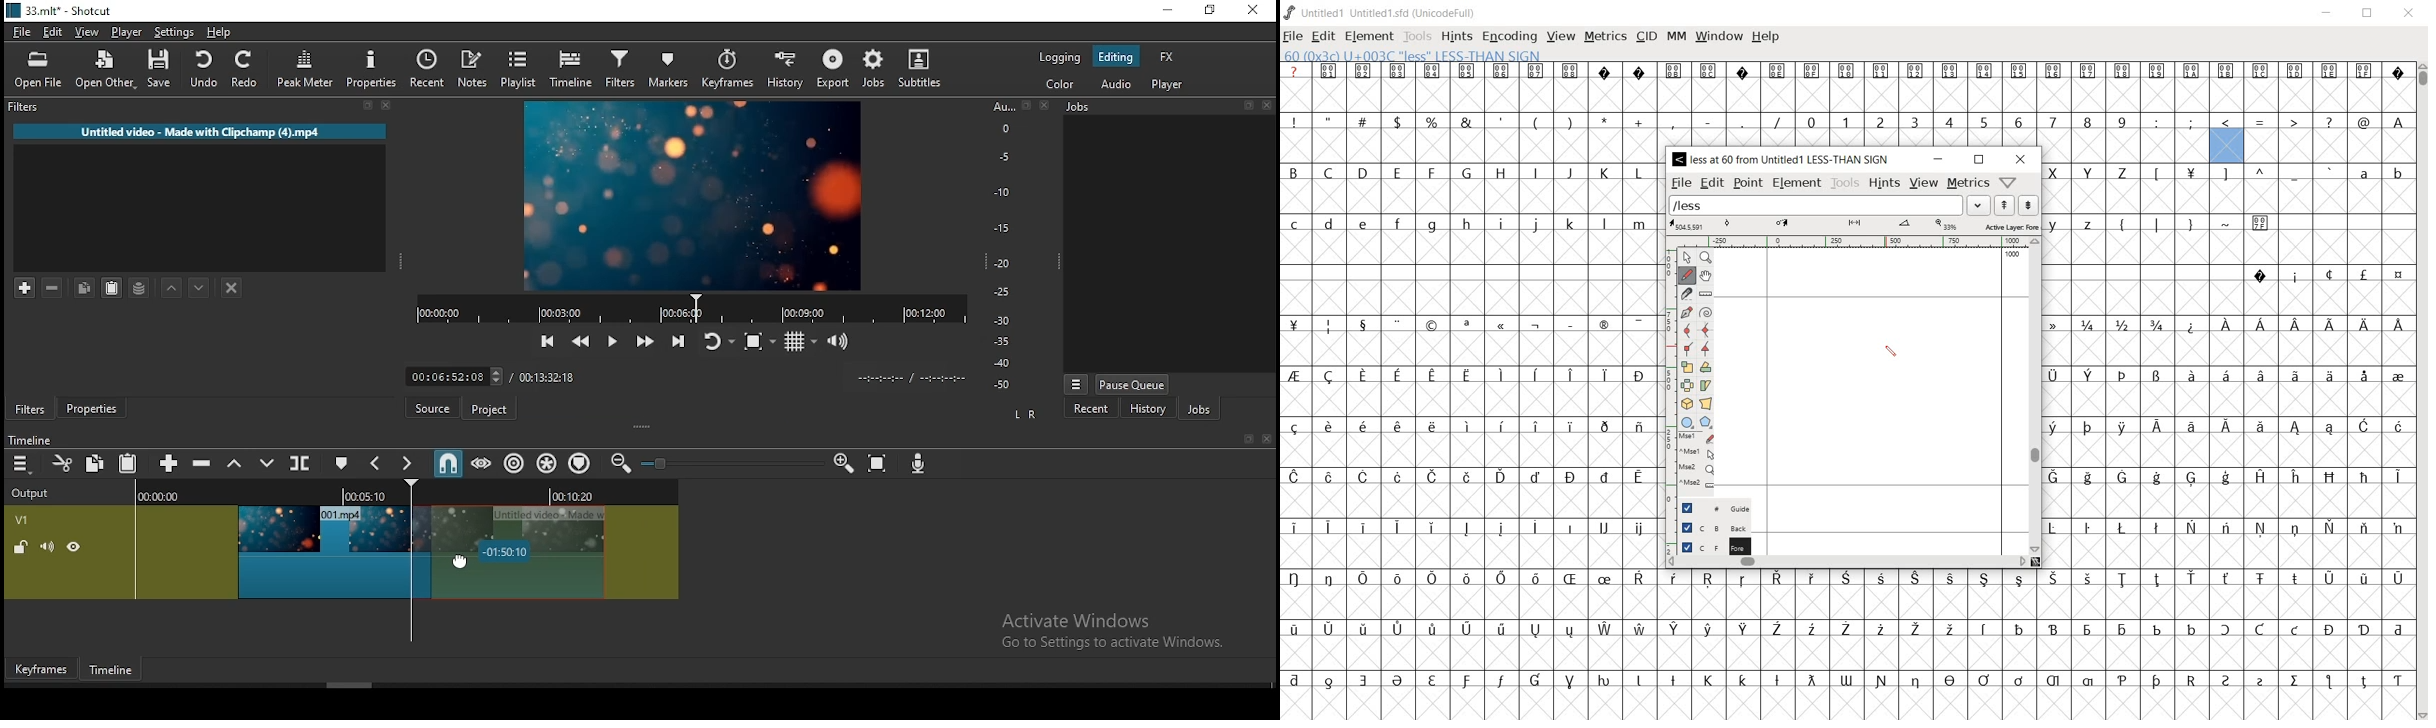 Image resolution: width=2436 pixels, height=728 pixels. What do you see at coordinates (543, 554) in the screenshot?
I see `video clip` at bounding box center [543, 554].